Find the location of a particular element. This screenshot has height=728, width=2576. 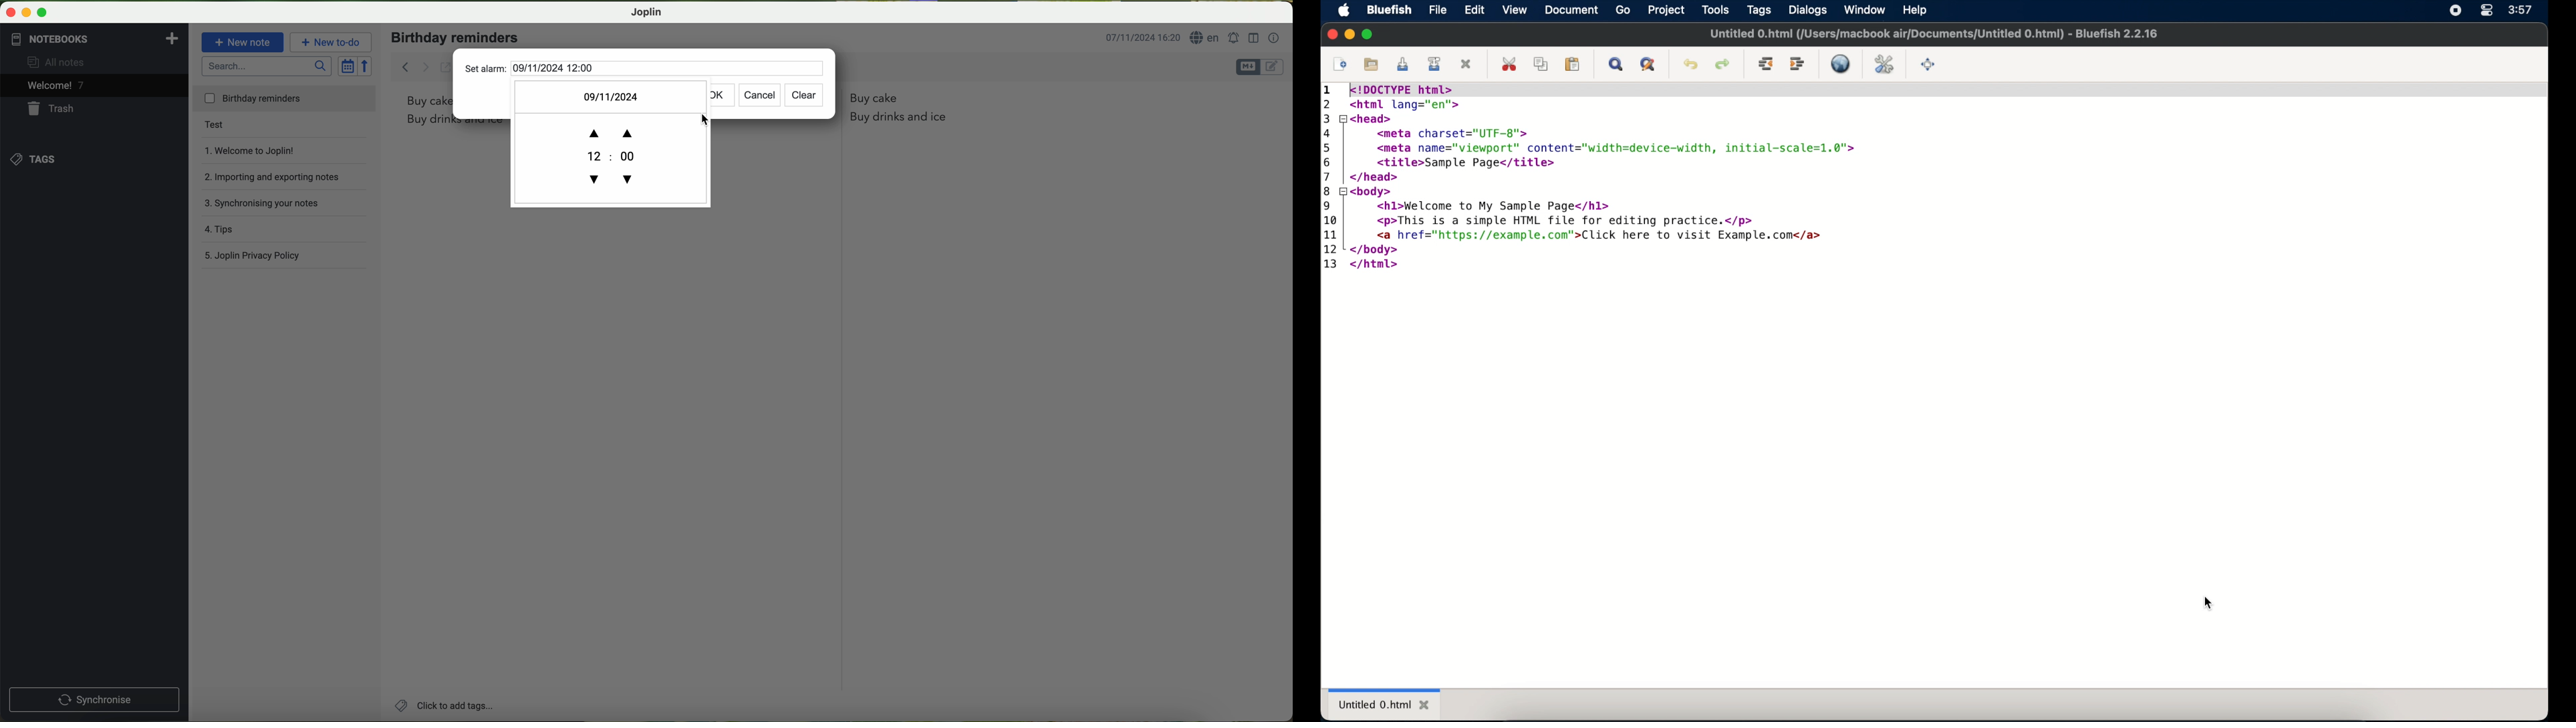

Joplin is located at coordinates (646, 13).